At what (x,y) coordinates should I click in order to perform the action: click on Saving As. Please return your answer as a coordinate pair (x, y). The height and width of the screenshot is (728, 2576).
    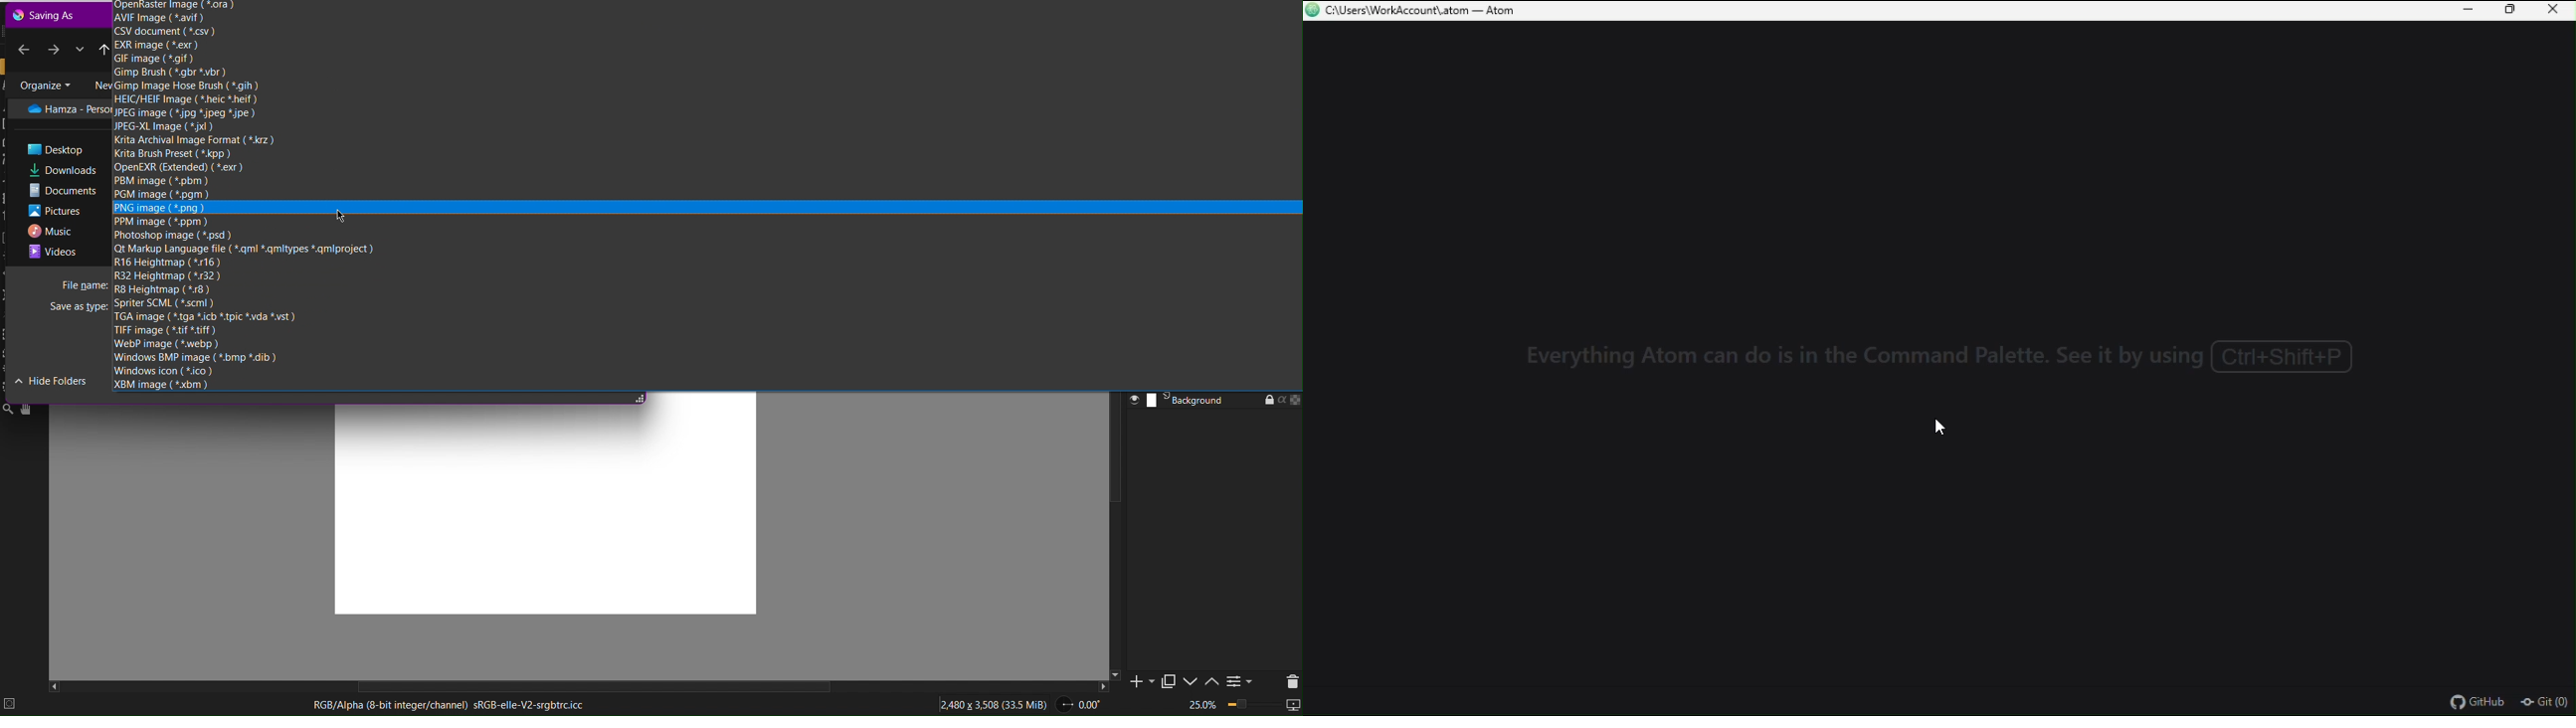
    Looking at the image, I should click on (47, 14).